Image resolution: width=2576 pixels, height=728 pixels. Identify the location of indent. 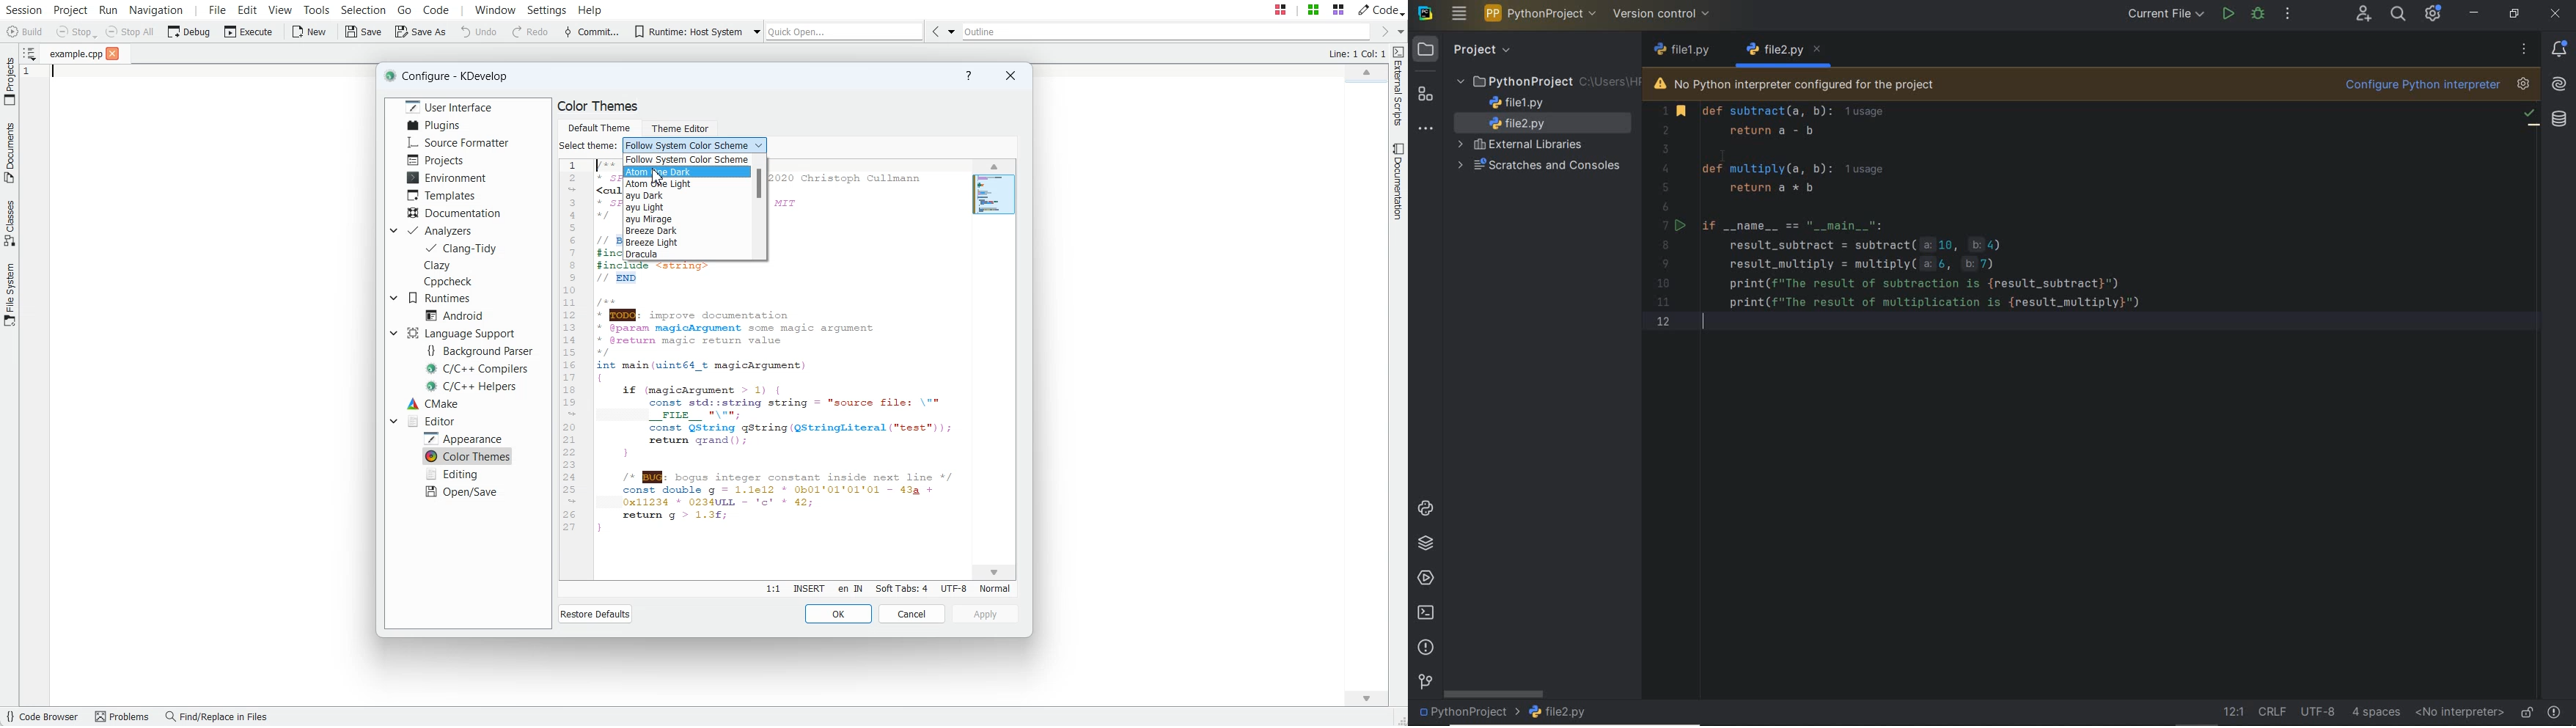
(2375, 712).